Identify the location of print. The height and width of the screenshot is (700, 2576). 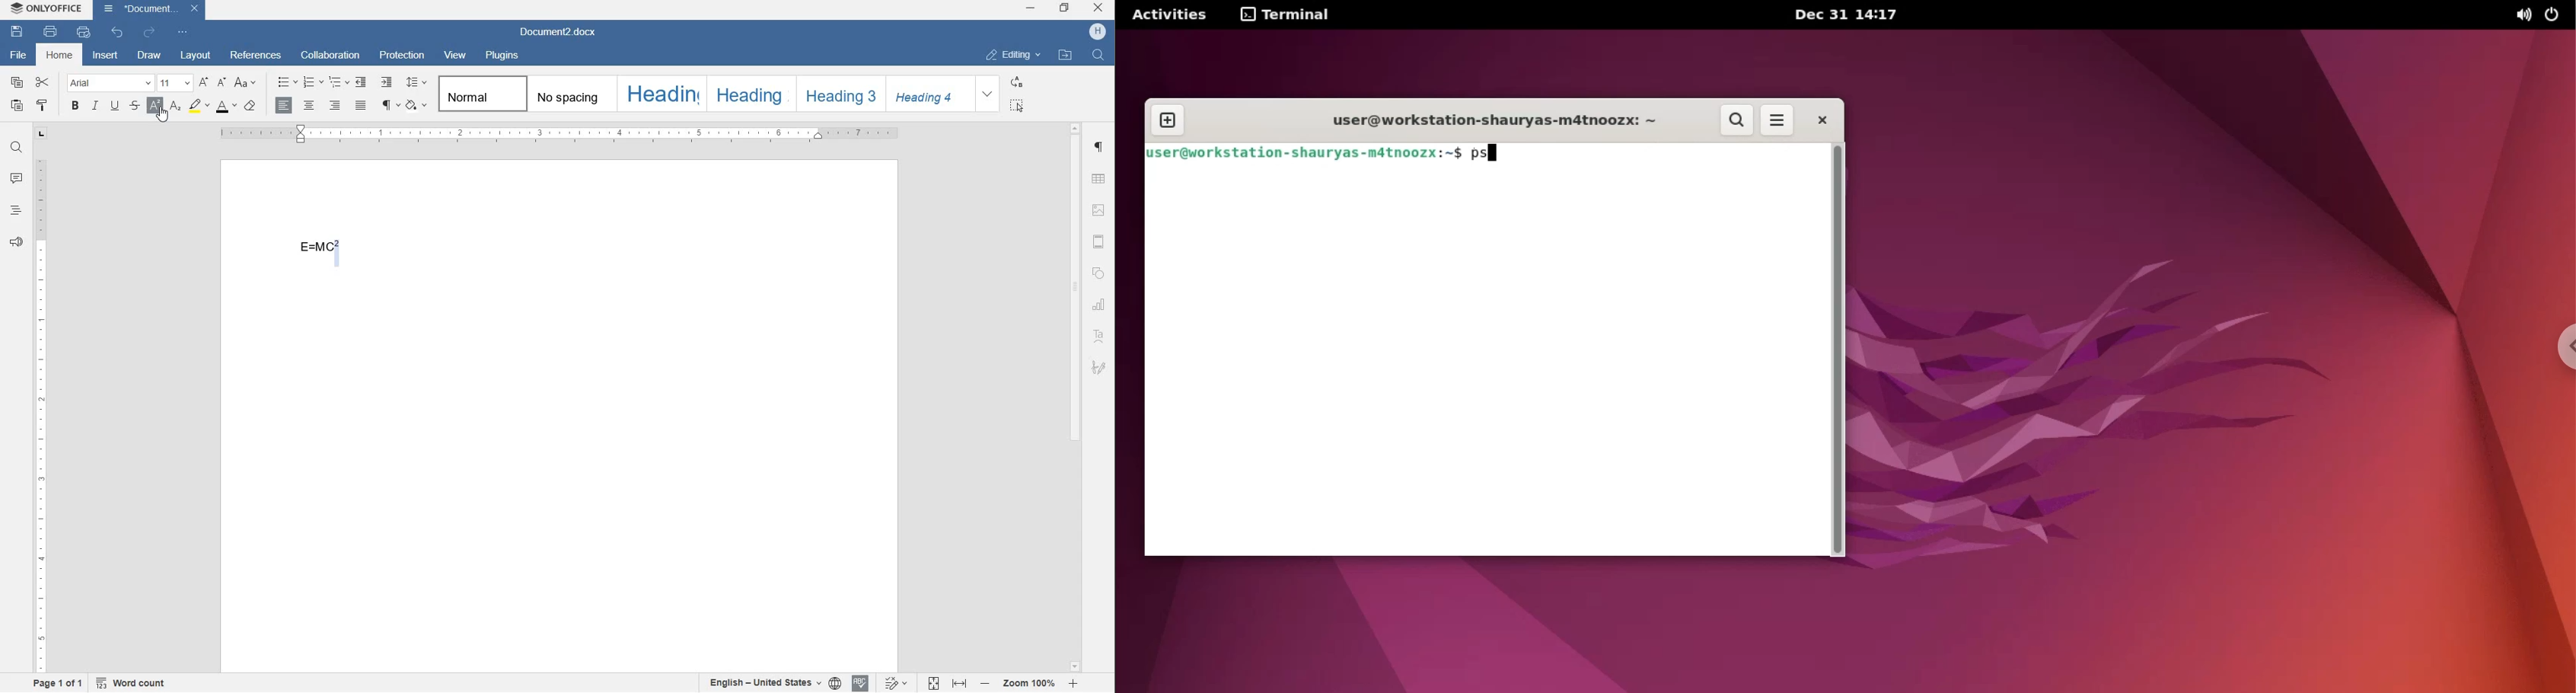
(50, 33).